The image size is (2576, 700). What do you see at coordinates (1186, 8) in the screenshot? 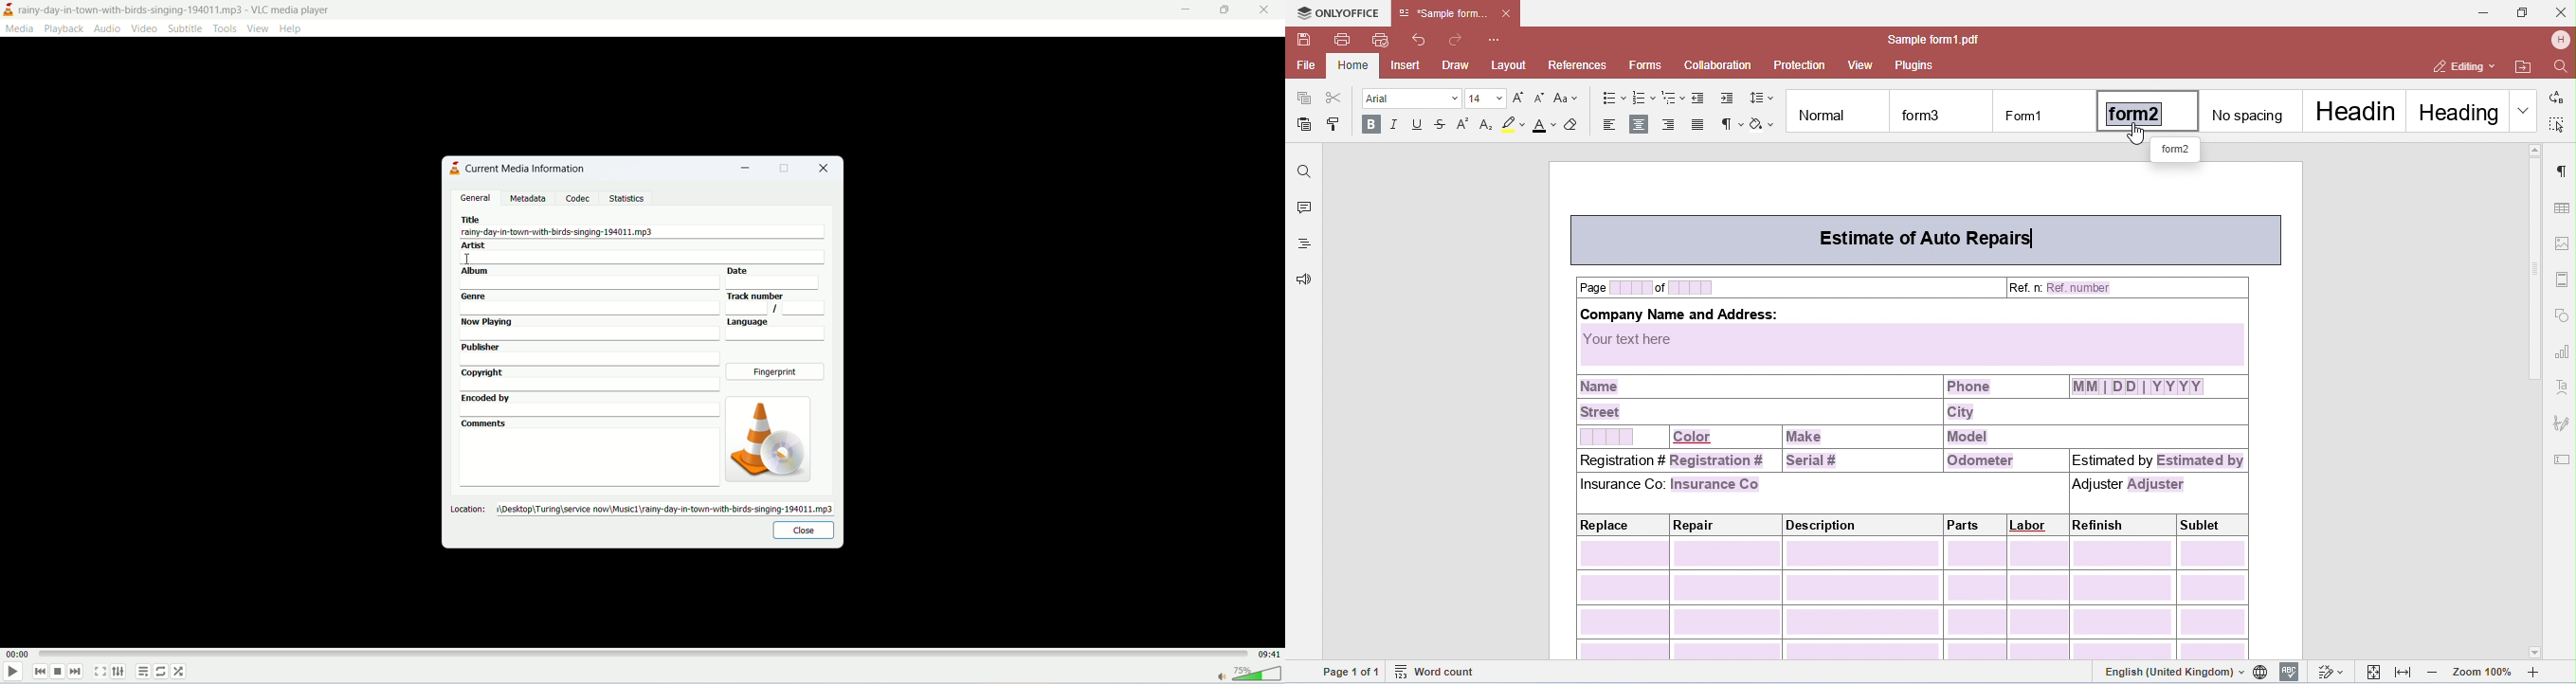
I see `minimize` at bounding box center [1186, 8].